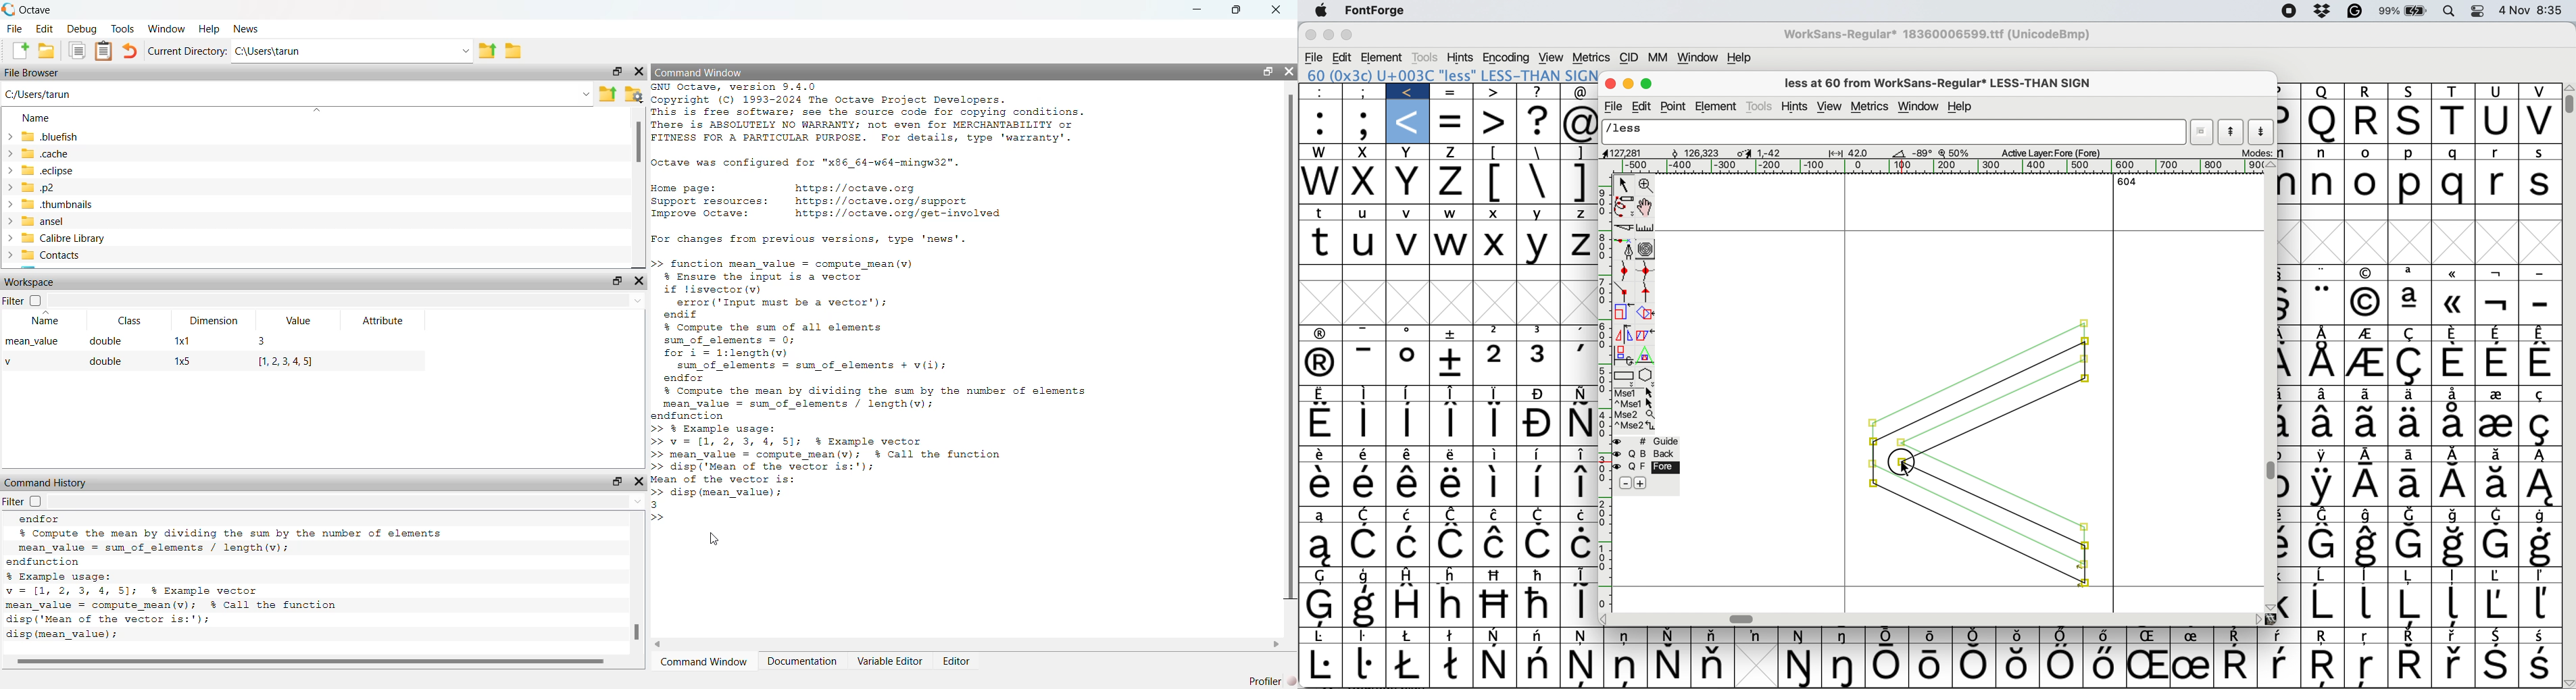 This screenshot has height=700, width=2576. I want to click on ], so click(1577, 181).